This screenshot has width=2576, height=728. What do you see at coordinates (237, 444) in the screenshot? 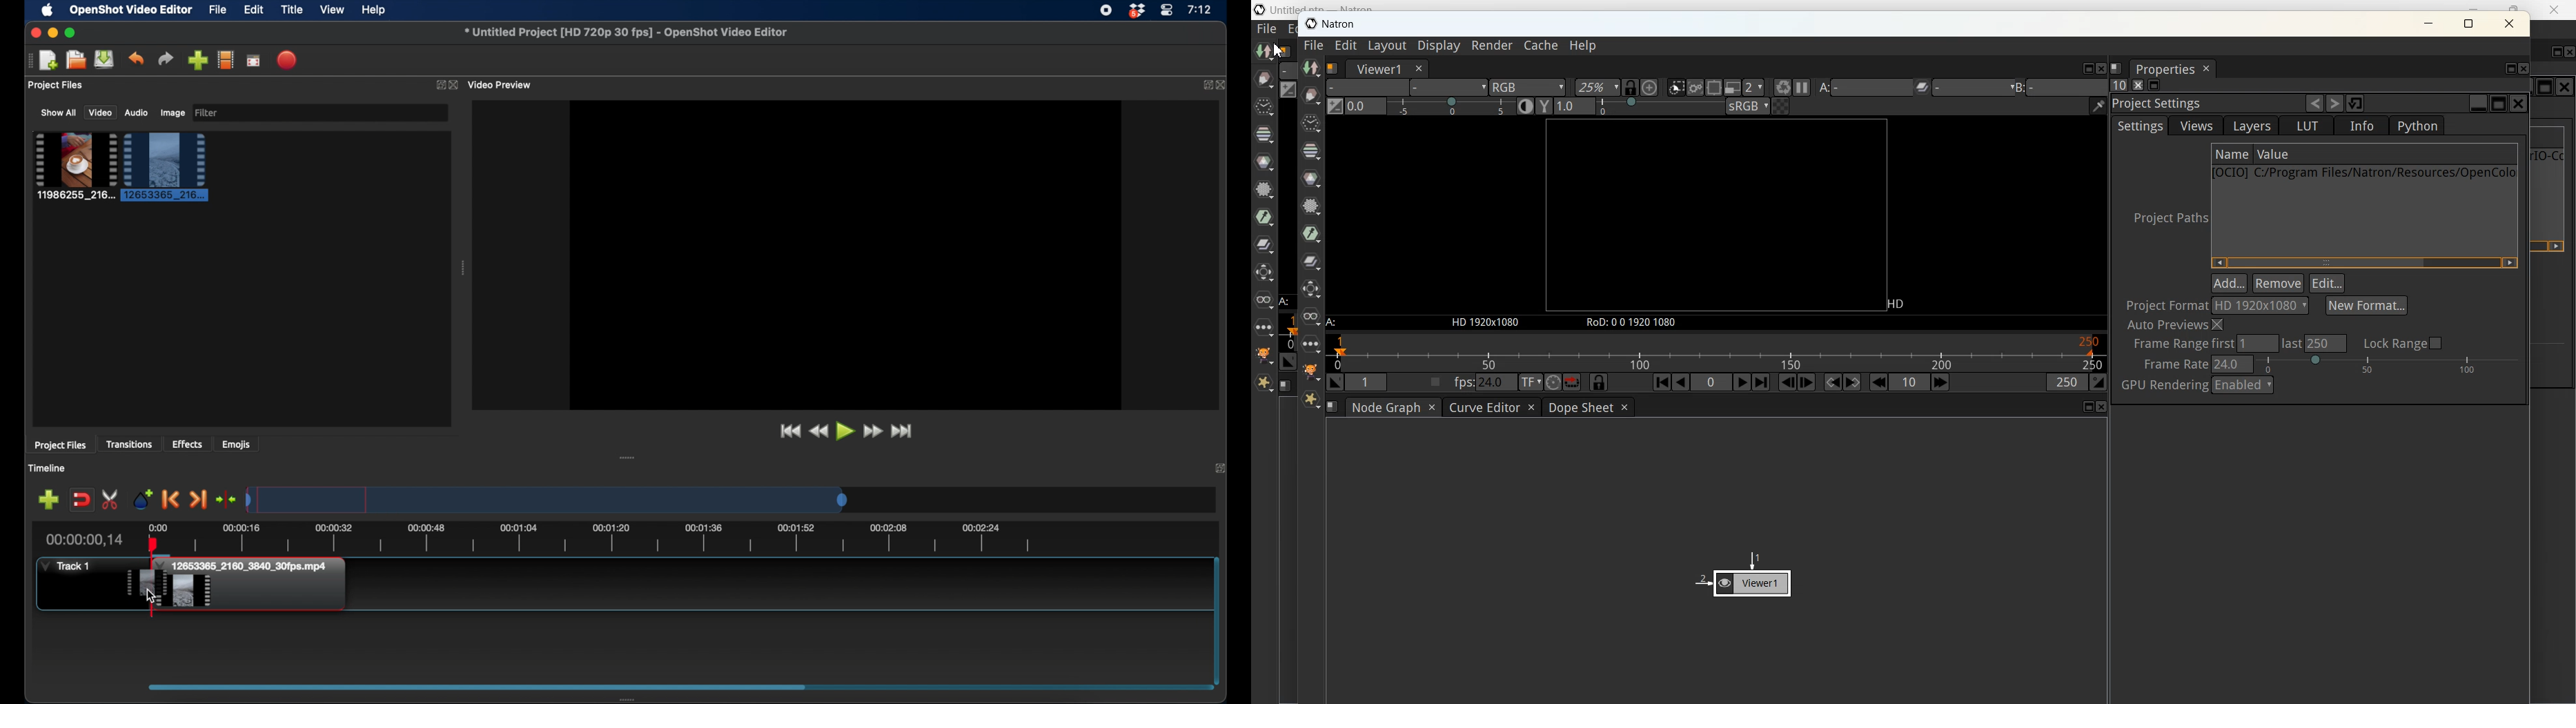
I see `emojis` at bounding box center [237, 444].